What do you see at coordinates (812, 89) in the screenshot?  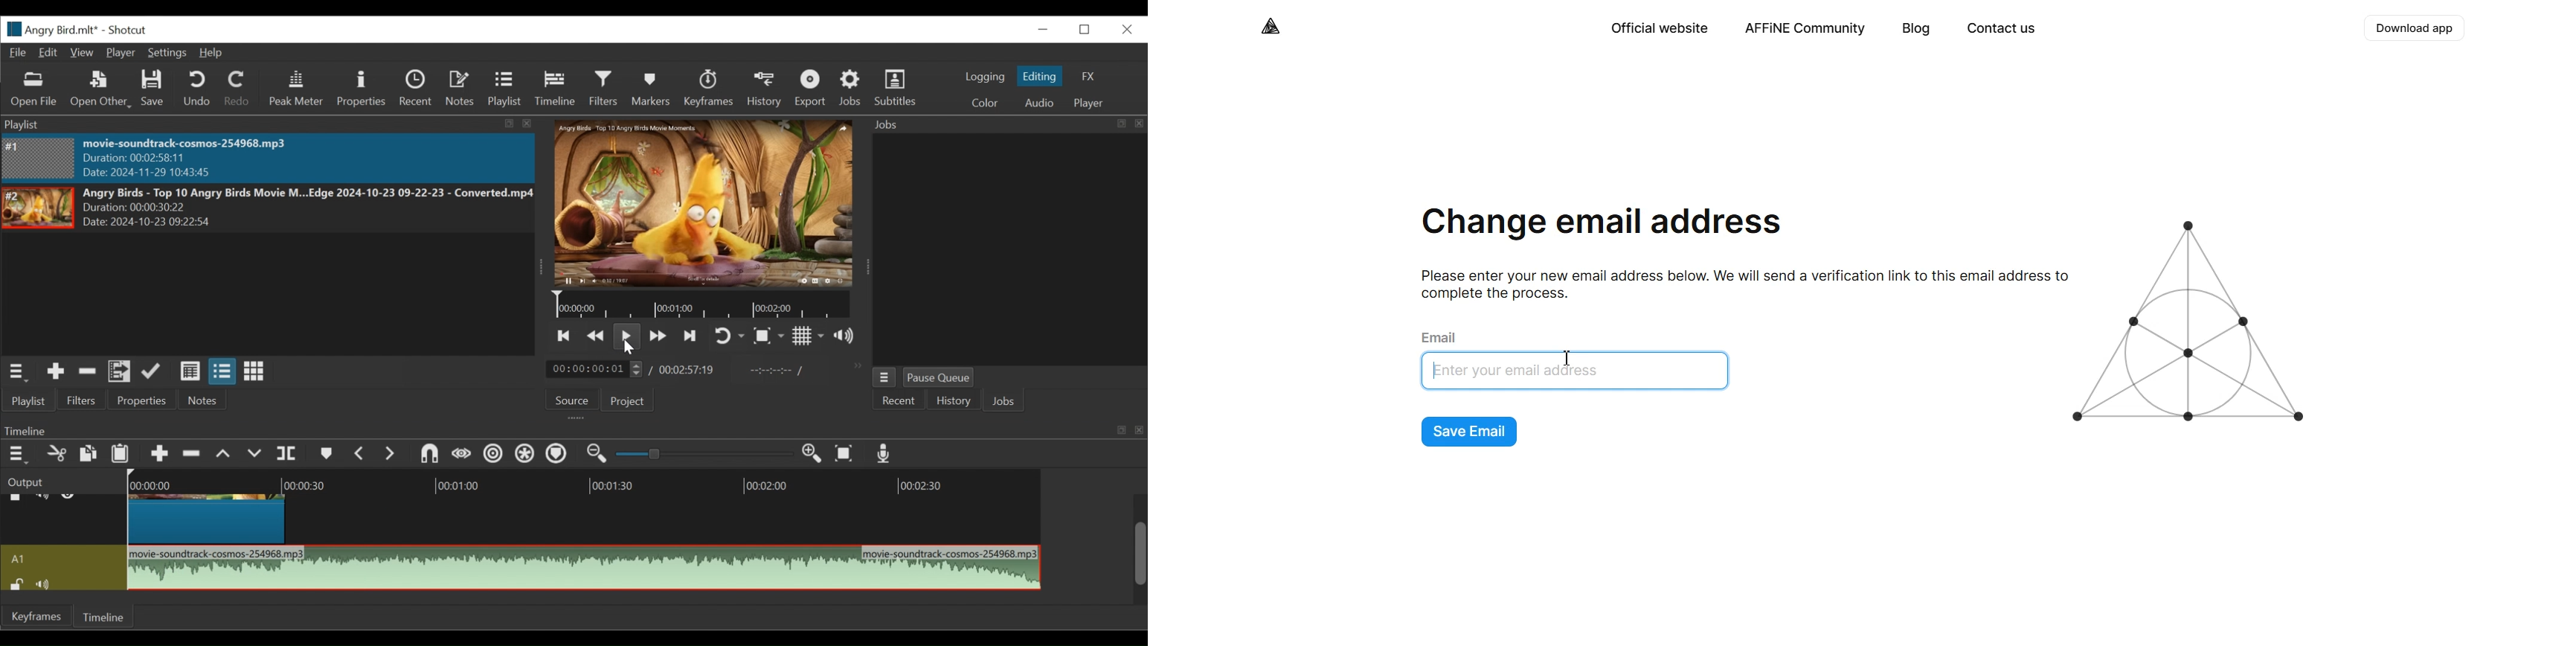 I see `Exort` at bounding box center [812, 89].